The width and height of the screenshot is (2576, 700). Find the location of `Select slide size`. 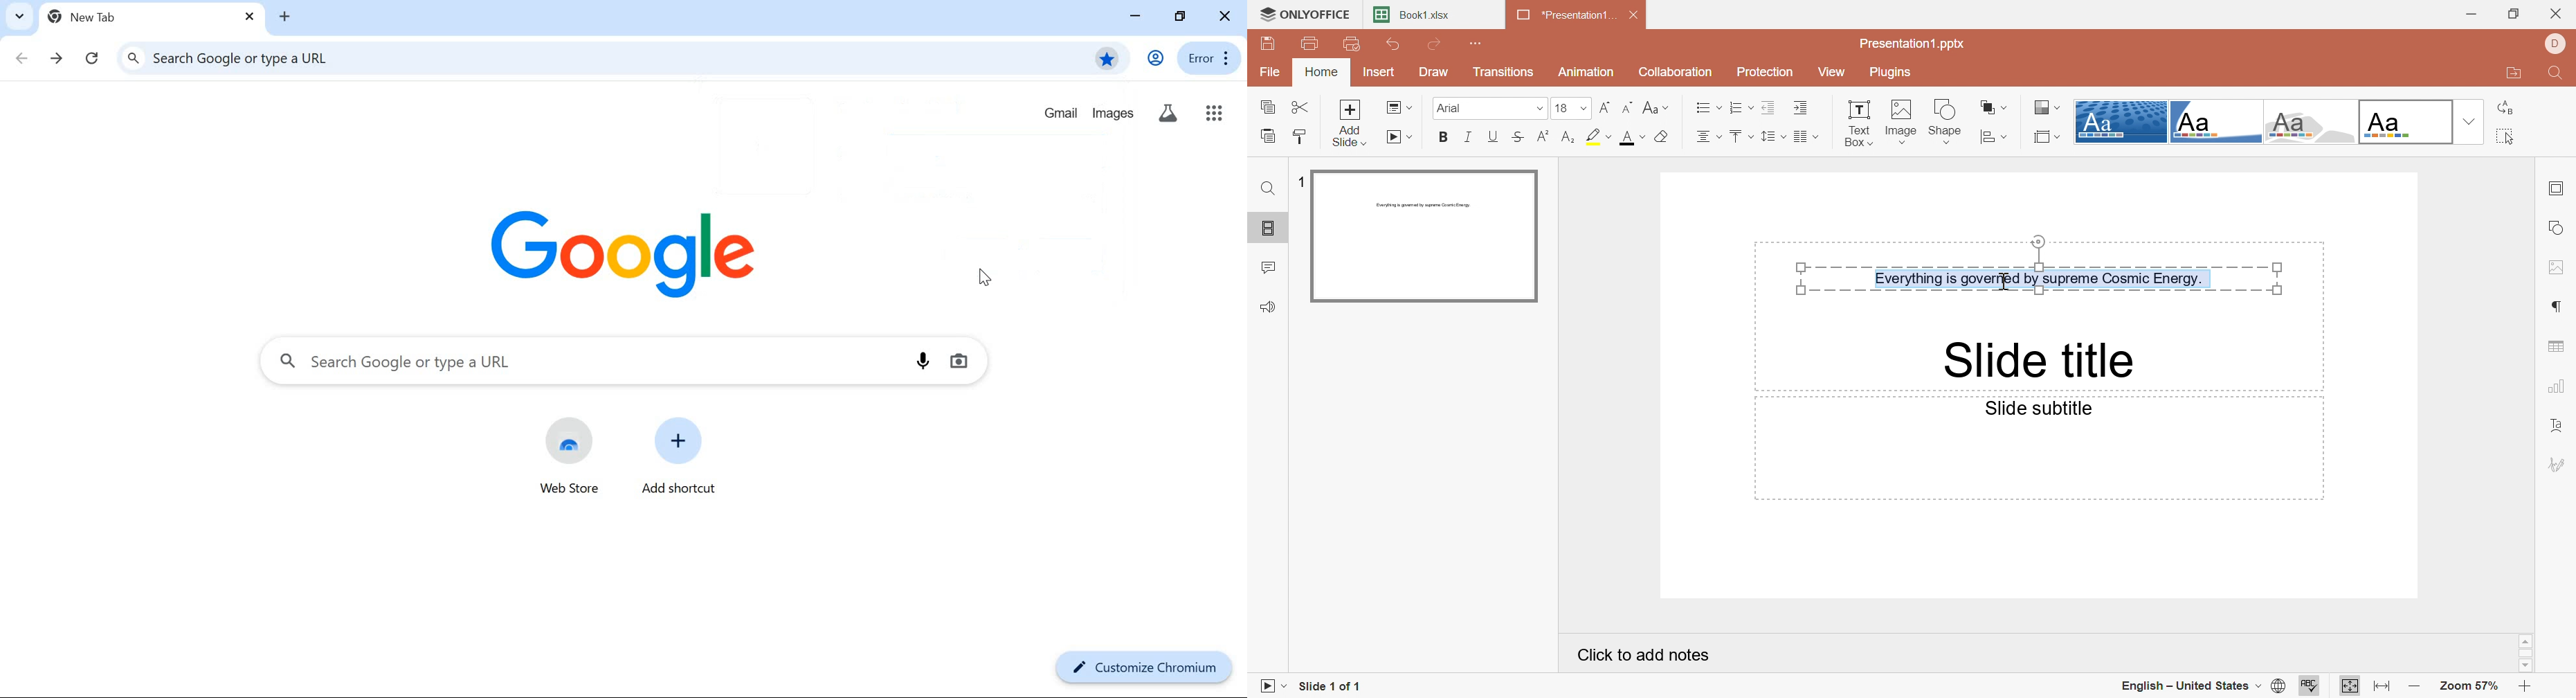

Select slide size is located at coordinates (2047, 135).